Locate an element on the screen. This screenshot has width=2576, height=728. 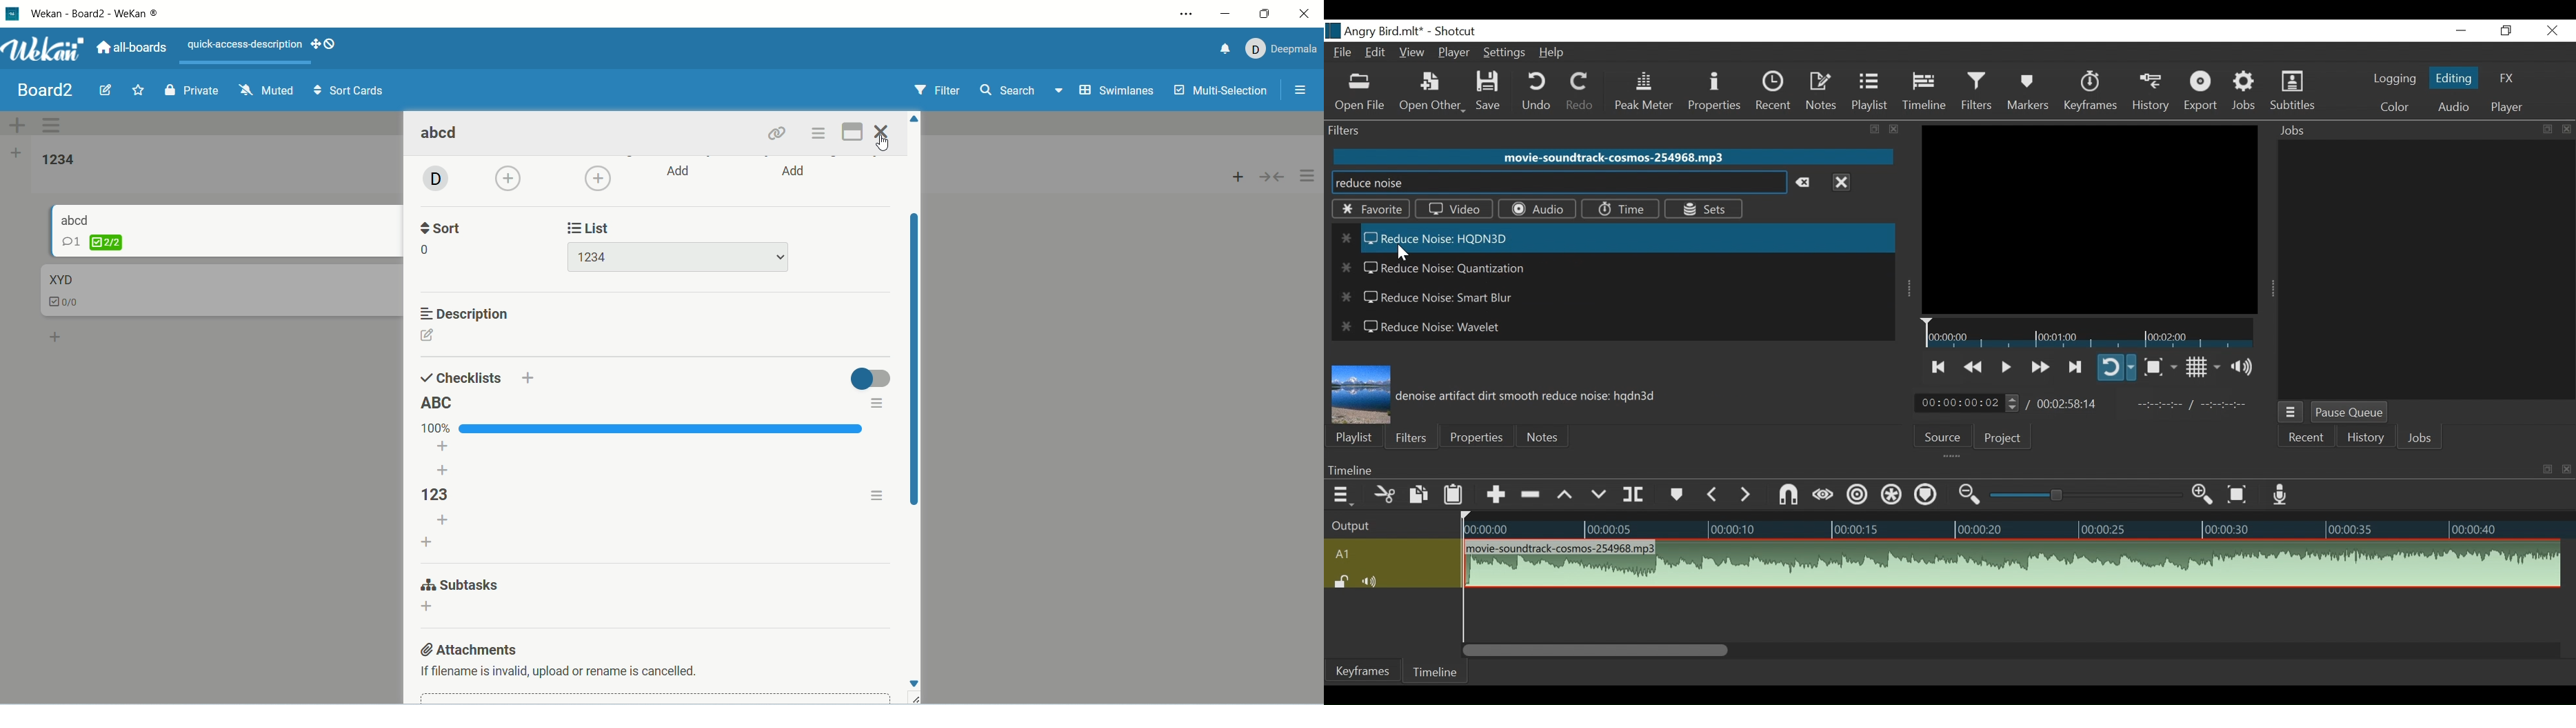
Zoom timeline out is located at coordinates (1968, 496).